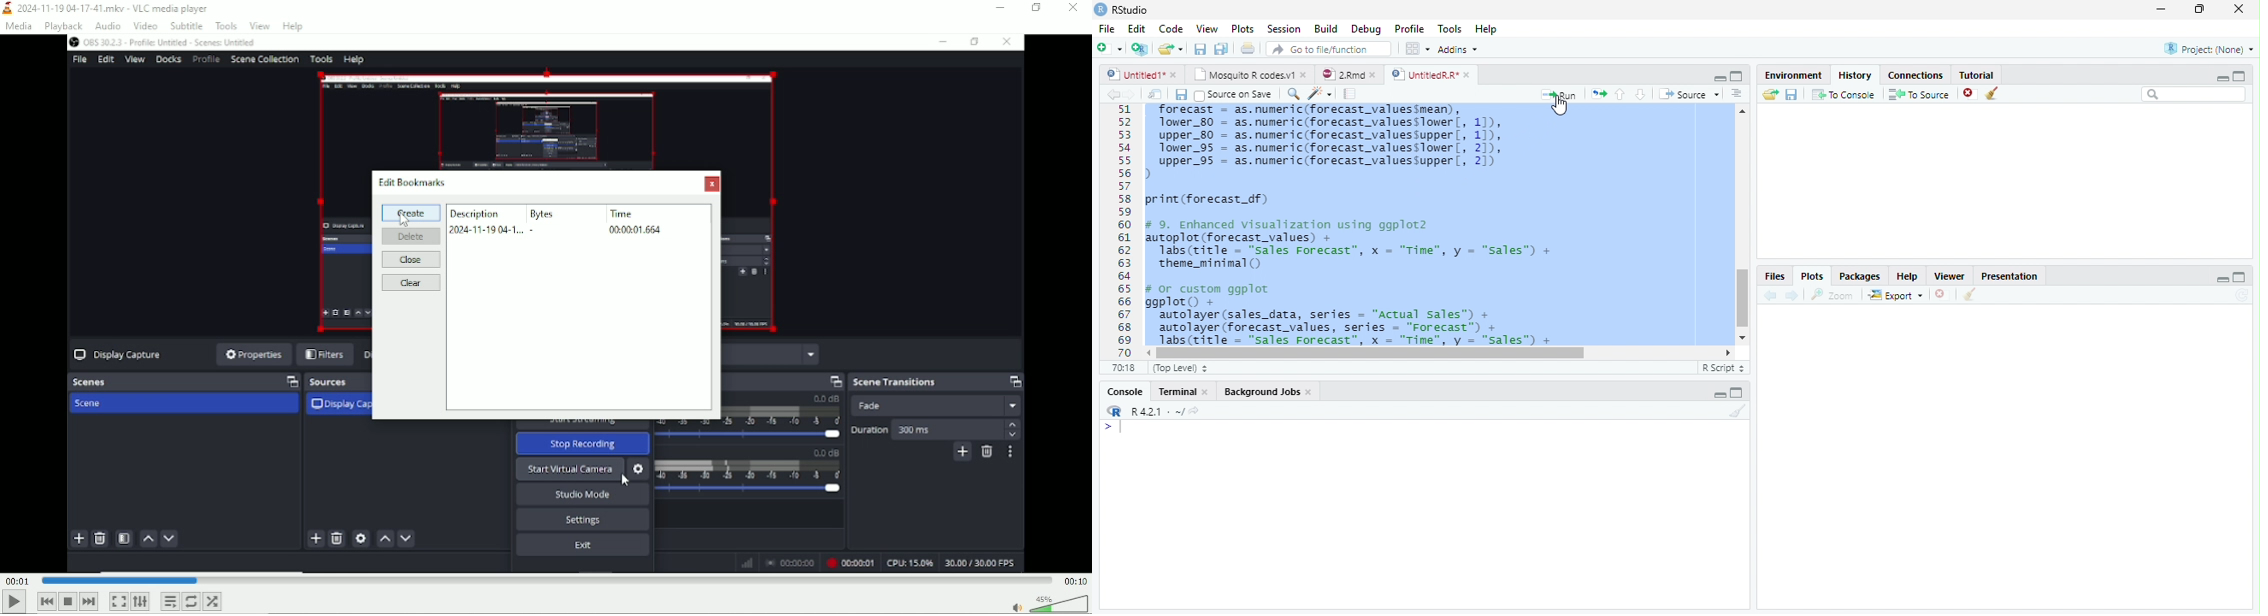  What do you see at coordinates (1142, 74) in the screenshot?
I see `Untitled1` at bounding box center [1142, 74].